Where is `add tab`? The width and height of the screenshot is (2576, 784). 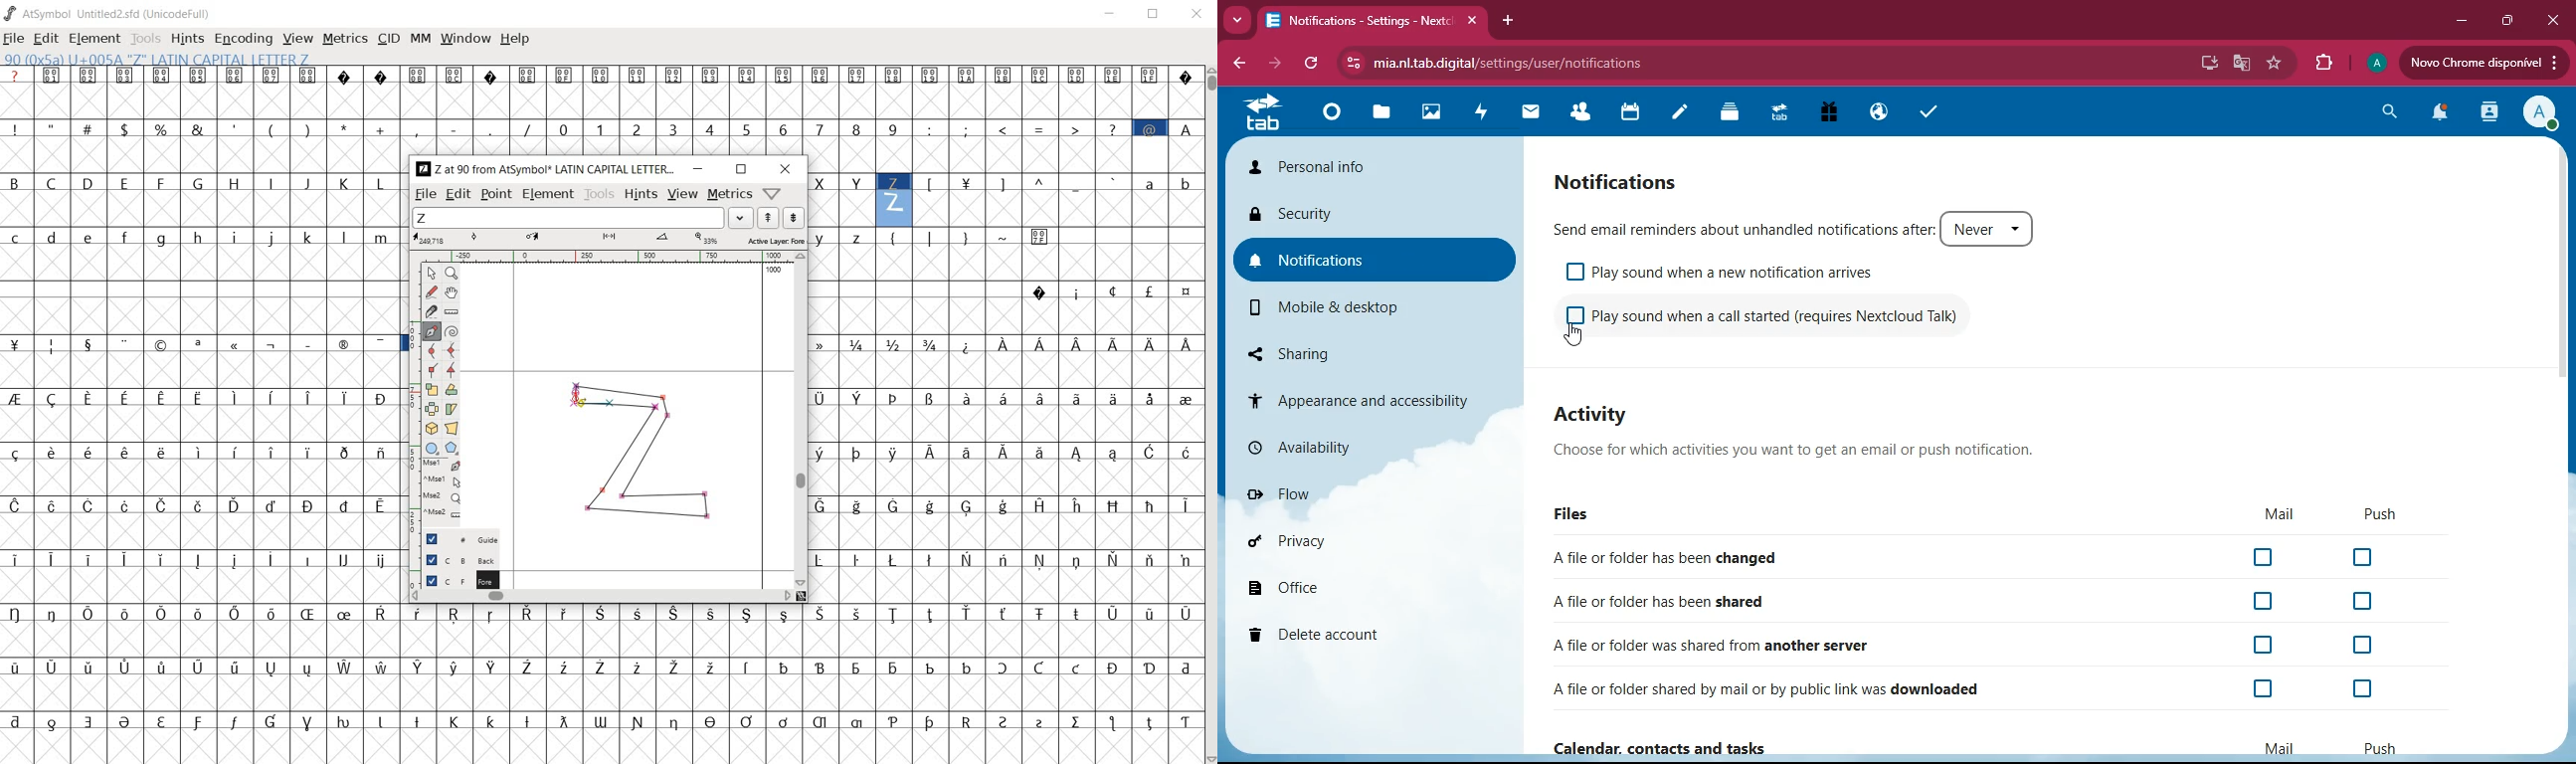 add tab is located at coordinates (1508, 24).